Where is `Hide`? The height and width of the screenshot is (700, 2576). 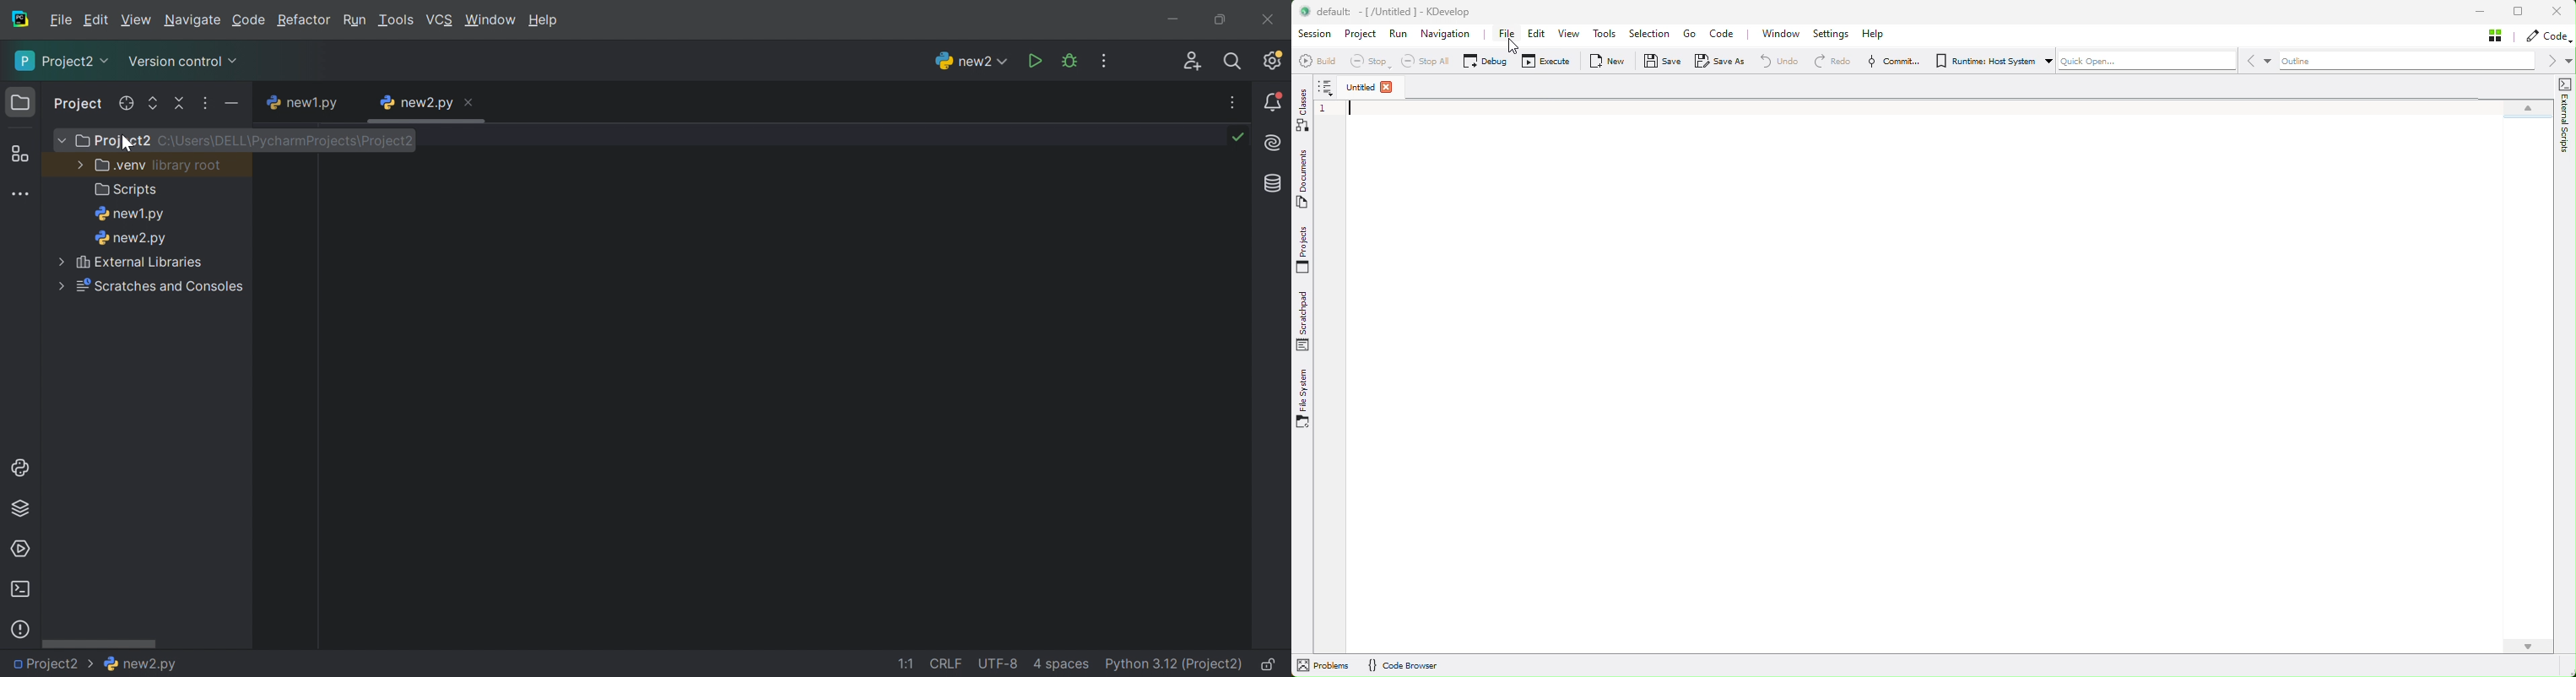 Hide is located at coordinates (231, 106).